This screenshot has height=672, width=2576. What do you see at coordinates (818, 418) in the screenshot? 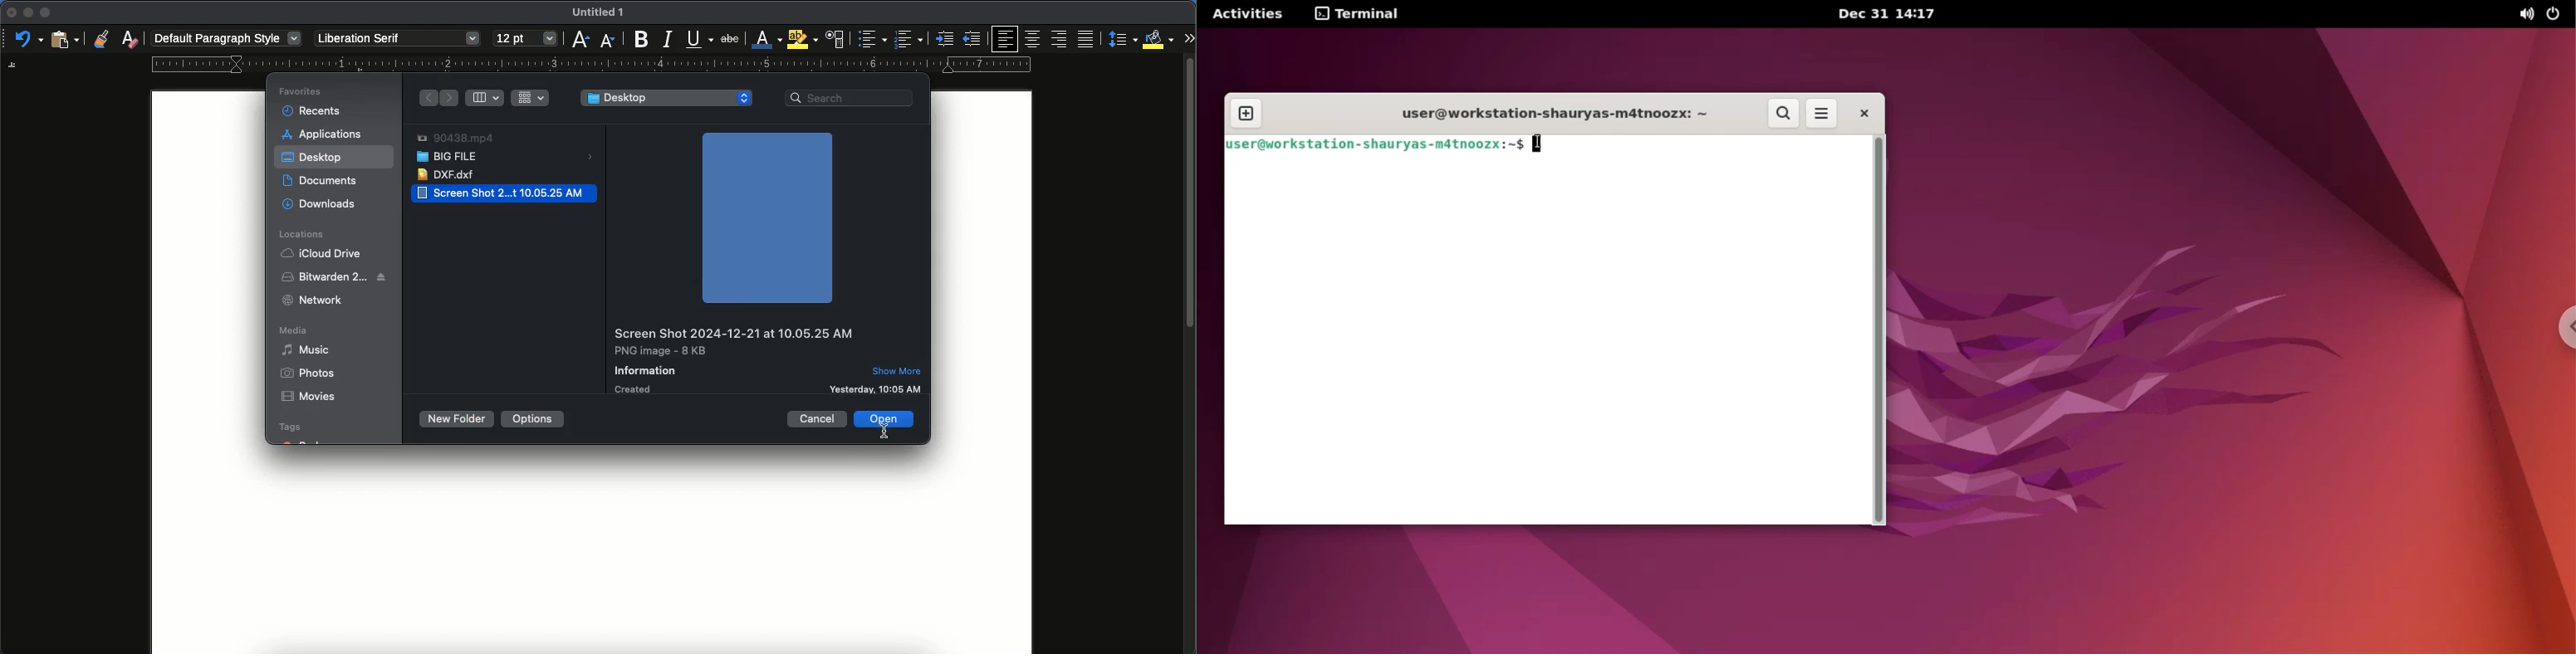
I see `cancel` at bounding box center [818, 418].